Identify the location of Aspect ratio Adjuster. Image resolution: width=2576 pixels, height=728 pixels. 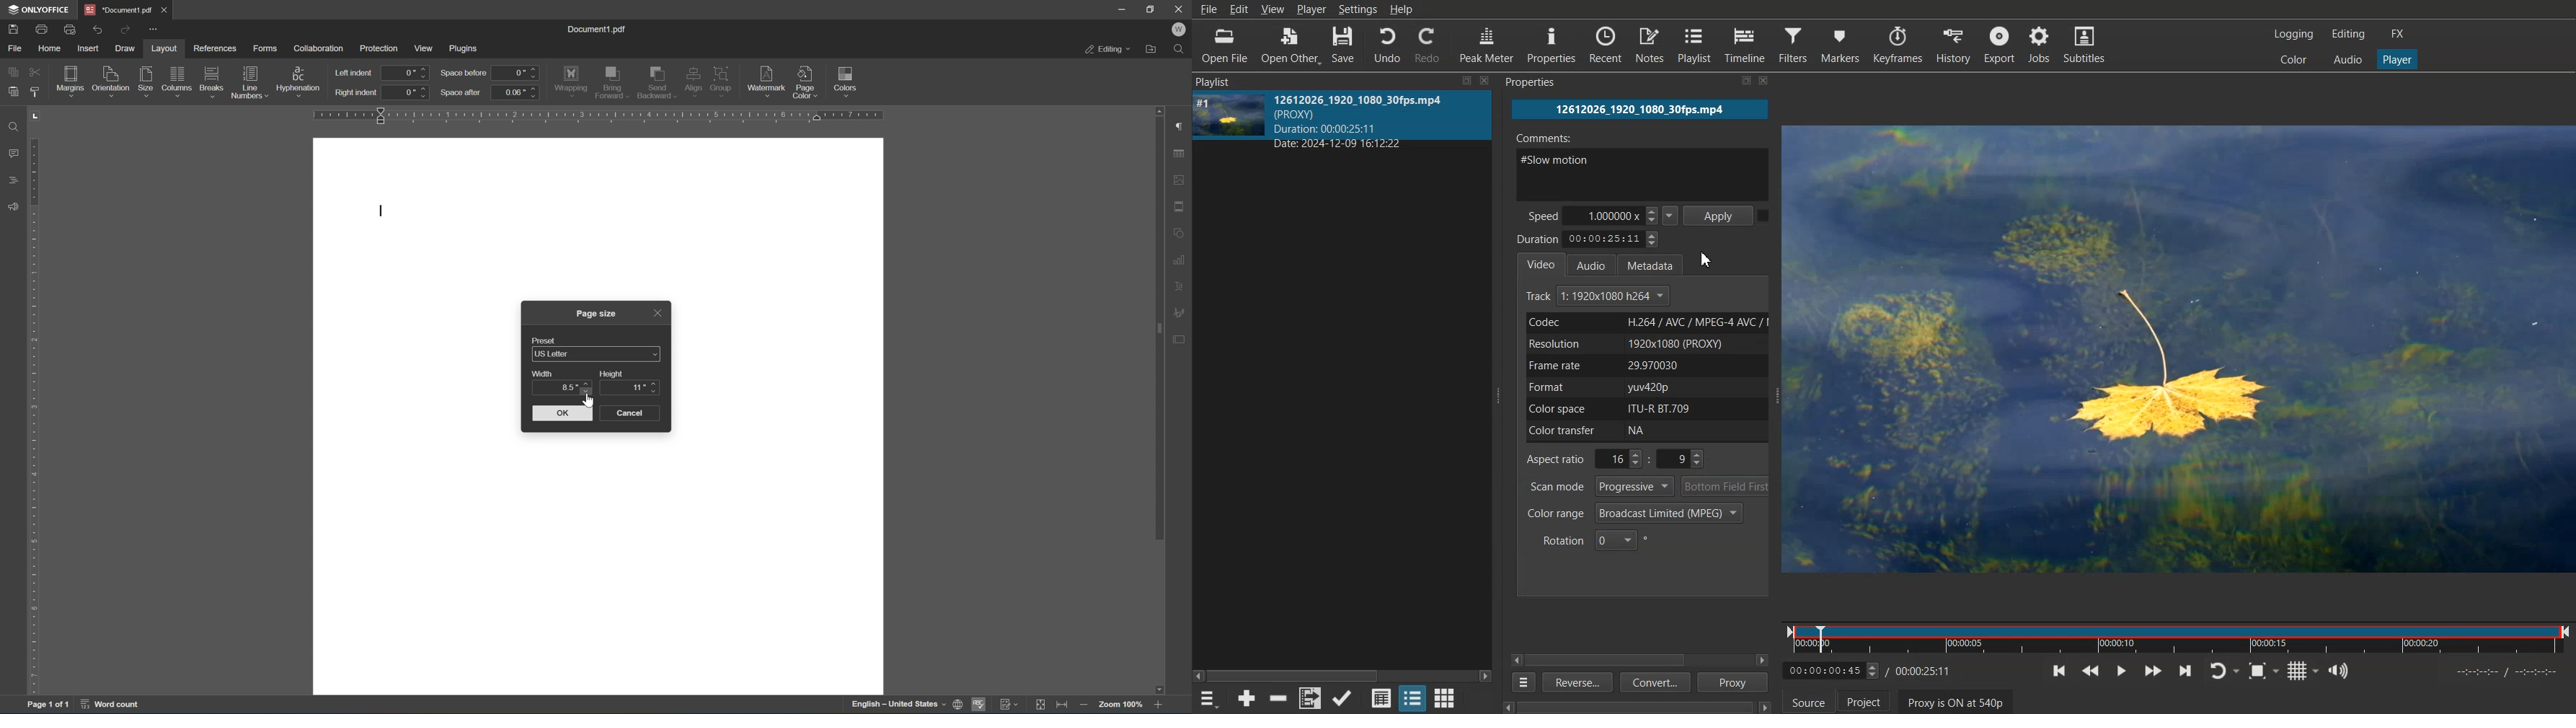
(1617, 459).